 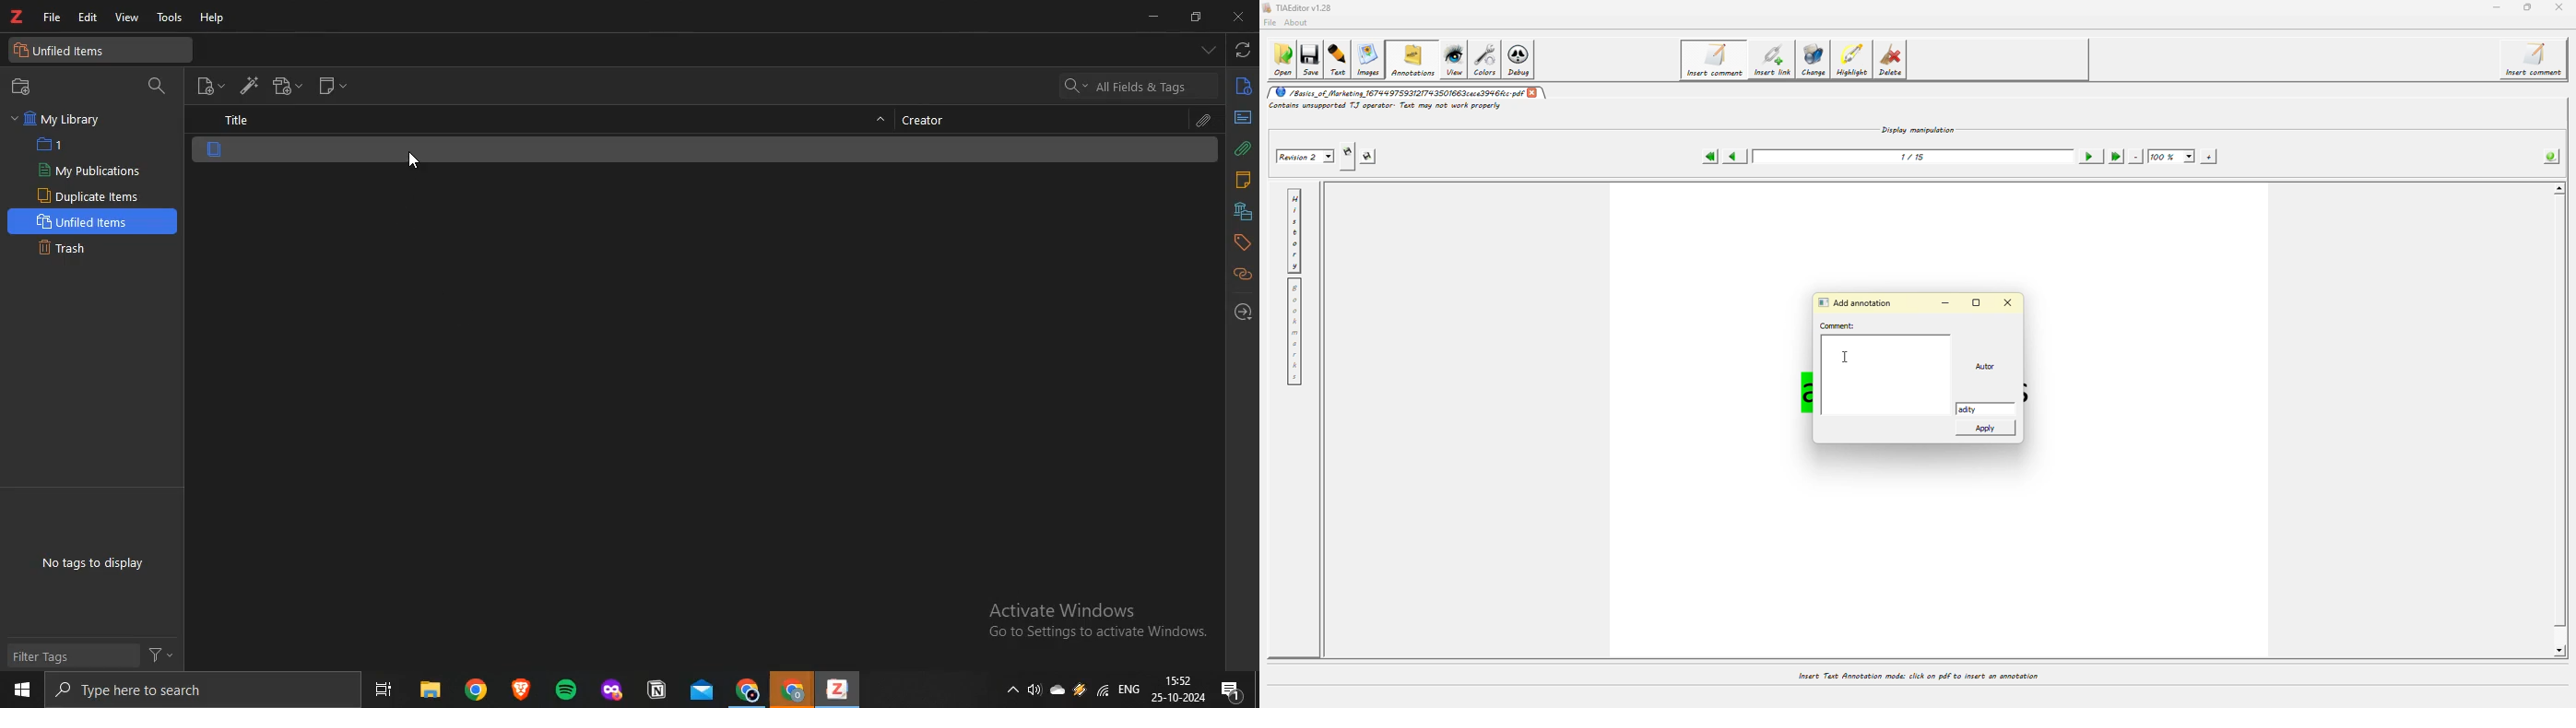 What do you see at coordinates (561, 688) in the screenshot?
I see `spotify` at bounding box center [561, 688].